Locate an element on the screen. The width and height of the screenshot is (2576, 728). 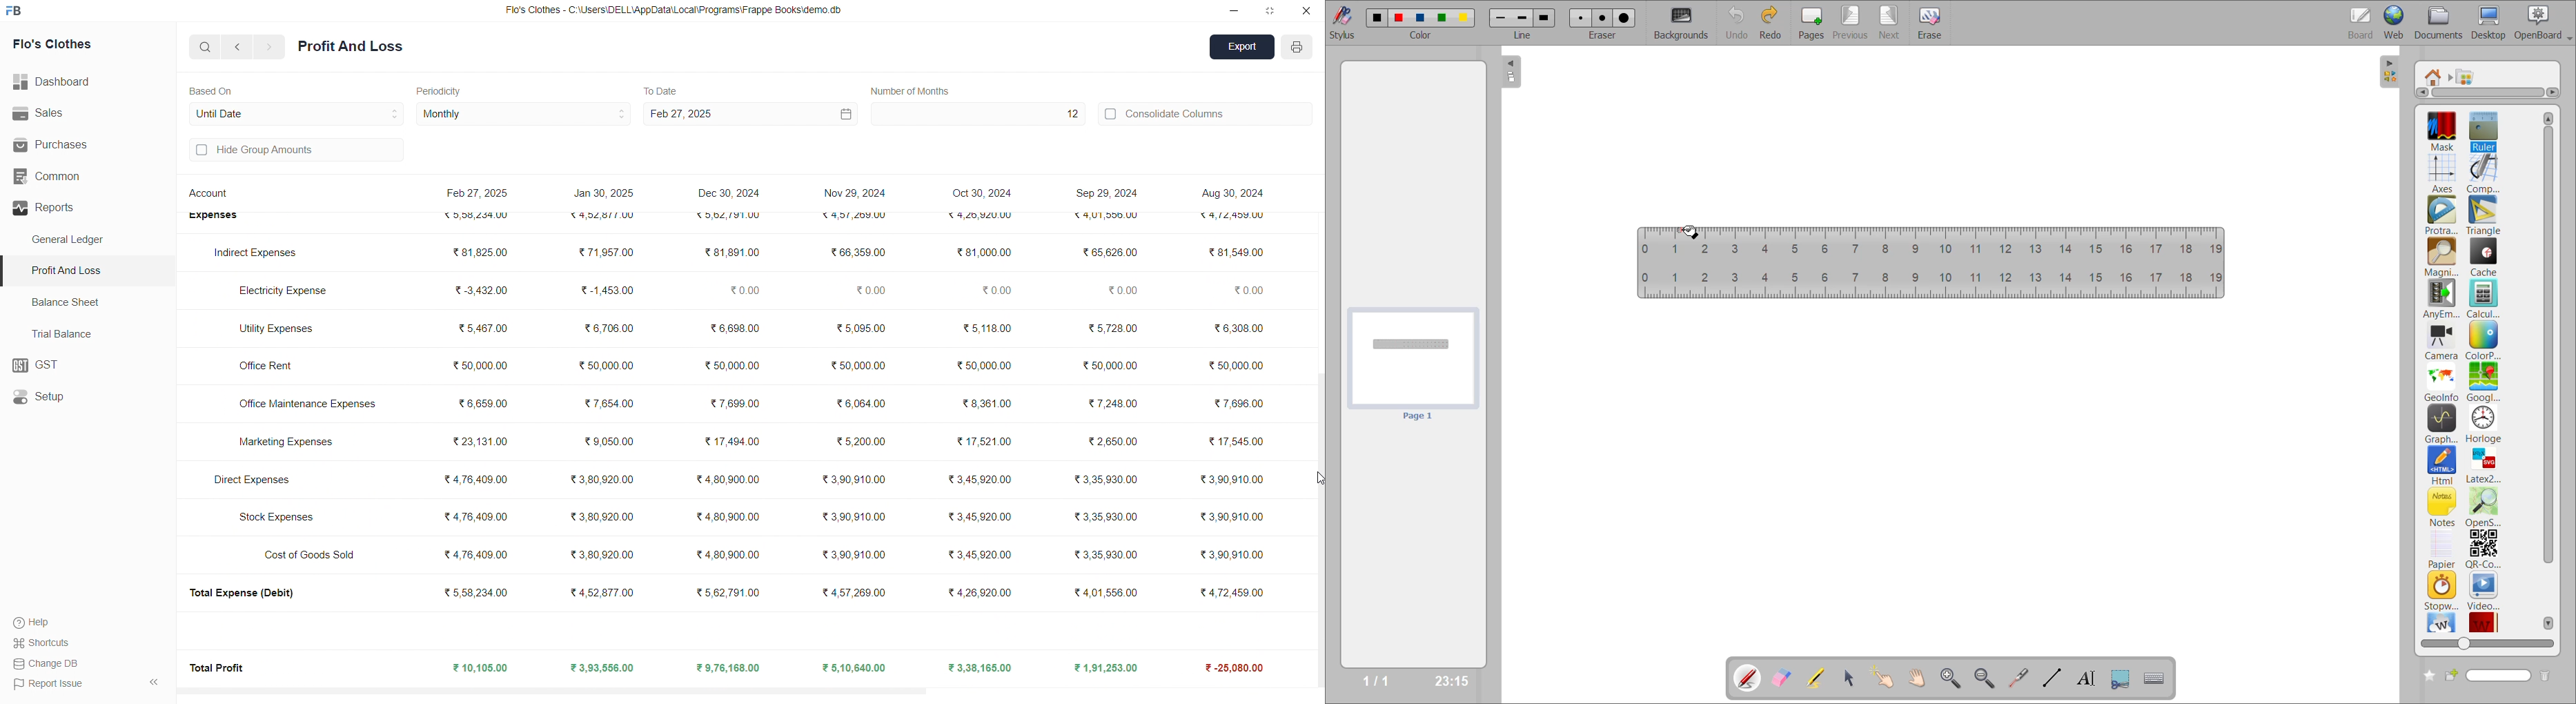
₹-25,080.00 is located at coordinates (1228, 668).